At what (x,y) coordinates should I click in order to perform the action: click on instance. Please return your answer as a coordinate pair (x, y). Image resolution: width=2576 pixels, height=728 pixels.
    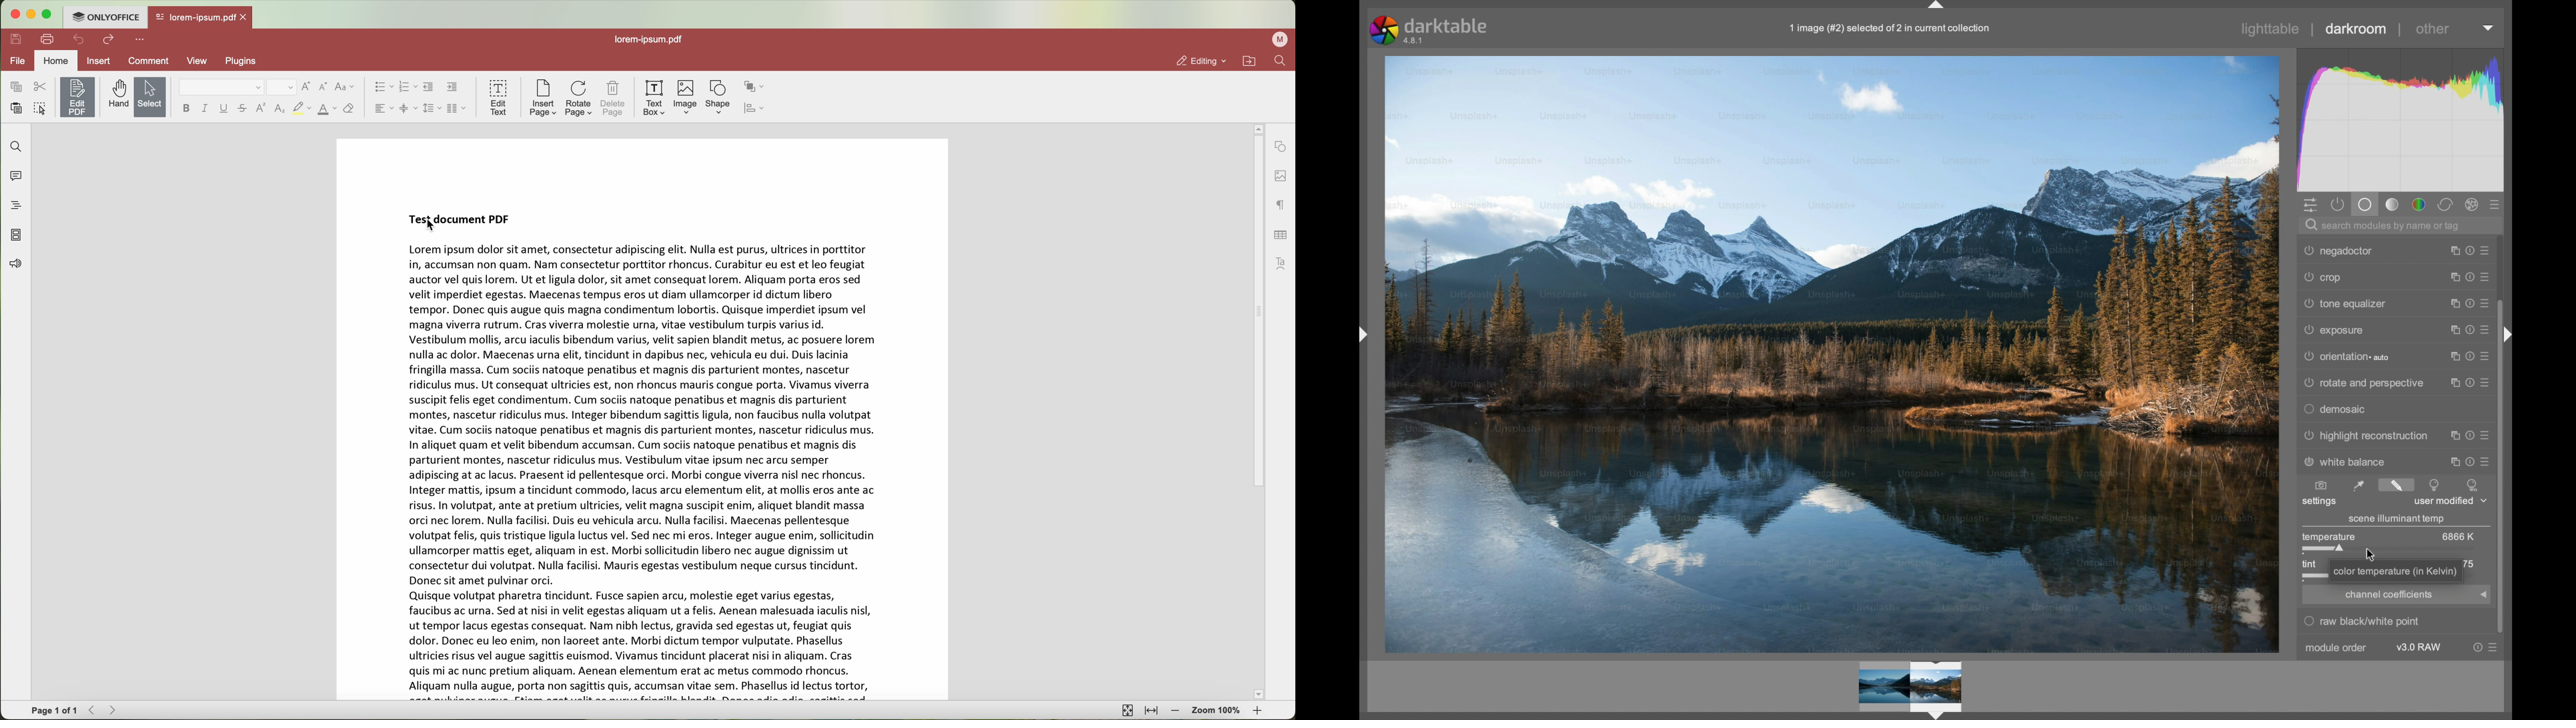
    Looking at the image, I should click on (2451, 272).